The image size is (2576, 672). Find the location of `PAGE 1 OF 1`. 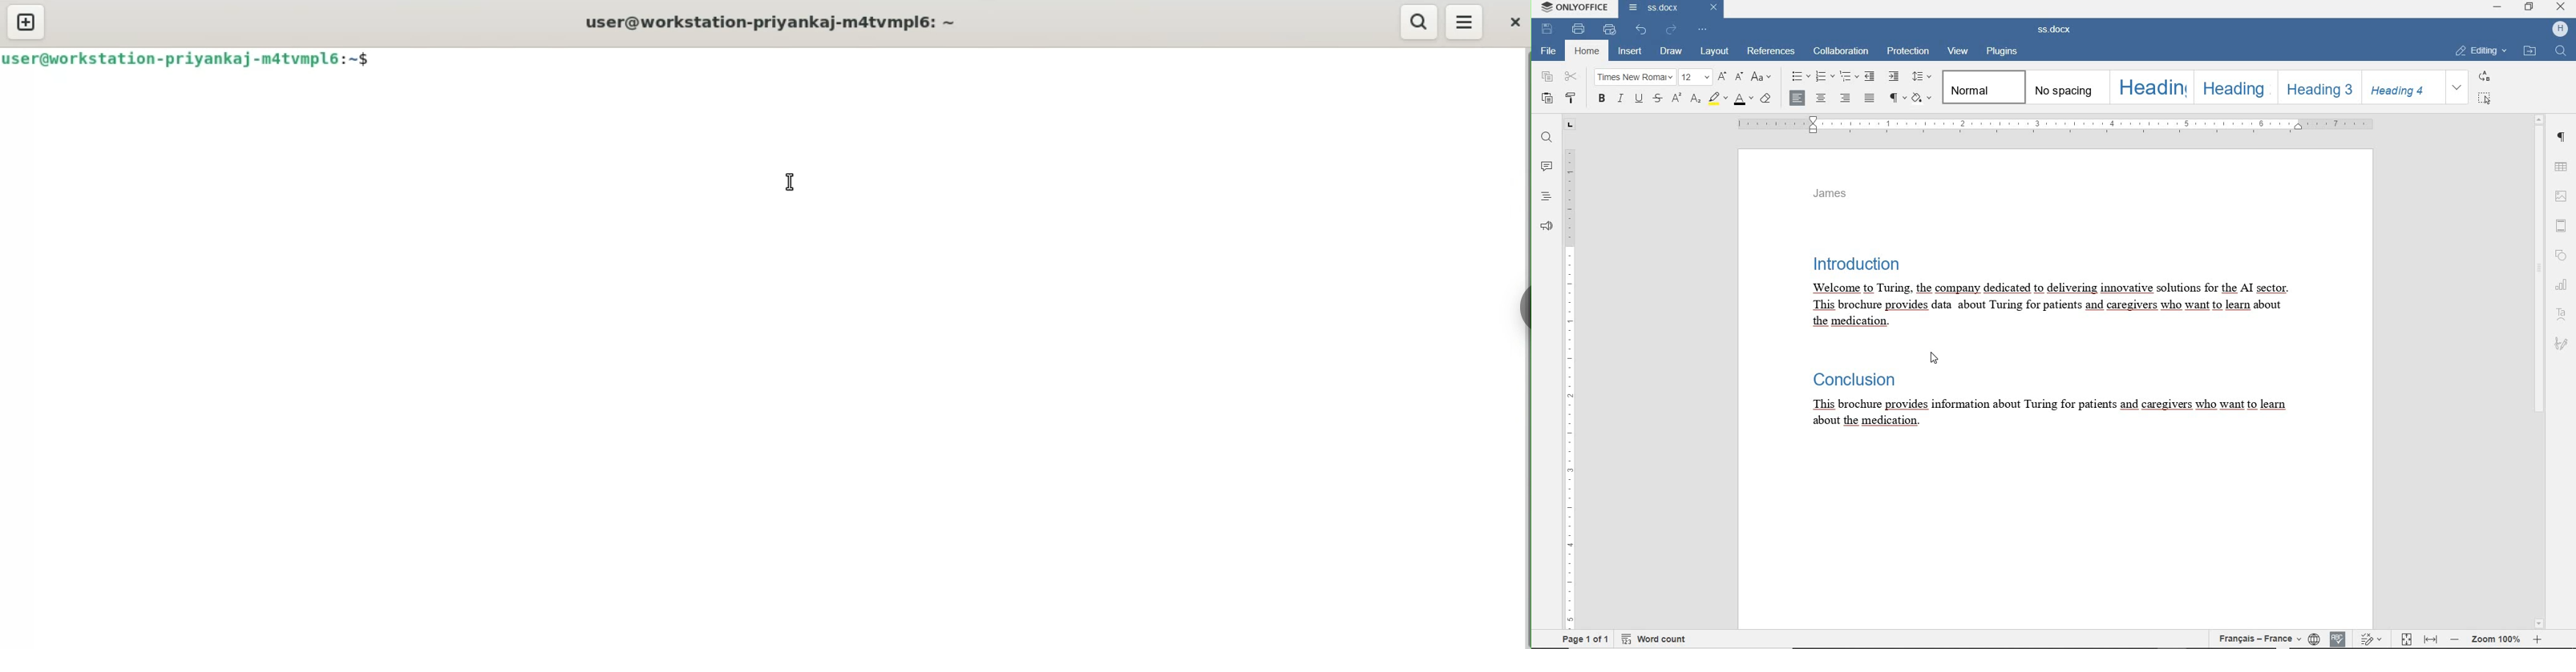

PAGE 1 OF 1 is located at coordinates (1586, 639).